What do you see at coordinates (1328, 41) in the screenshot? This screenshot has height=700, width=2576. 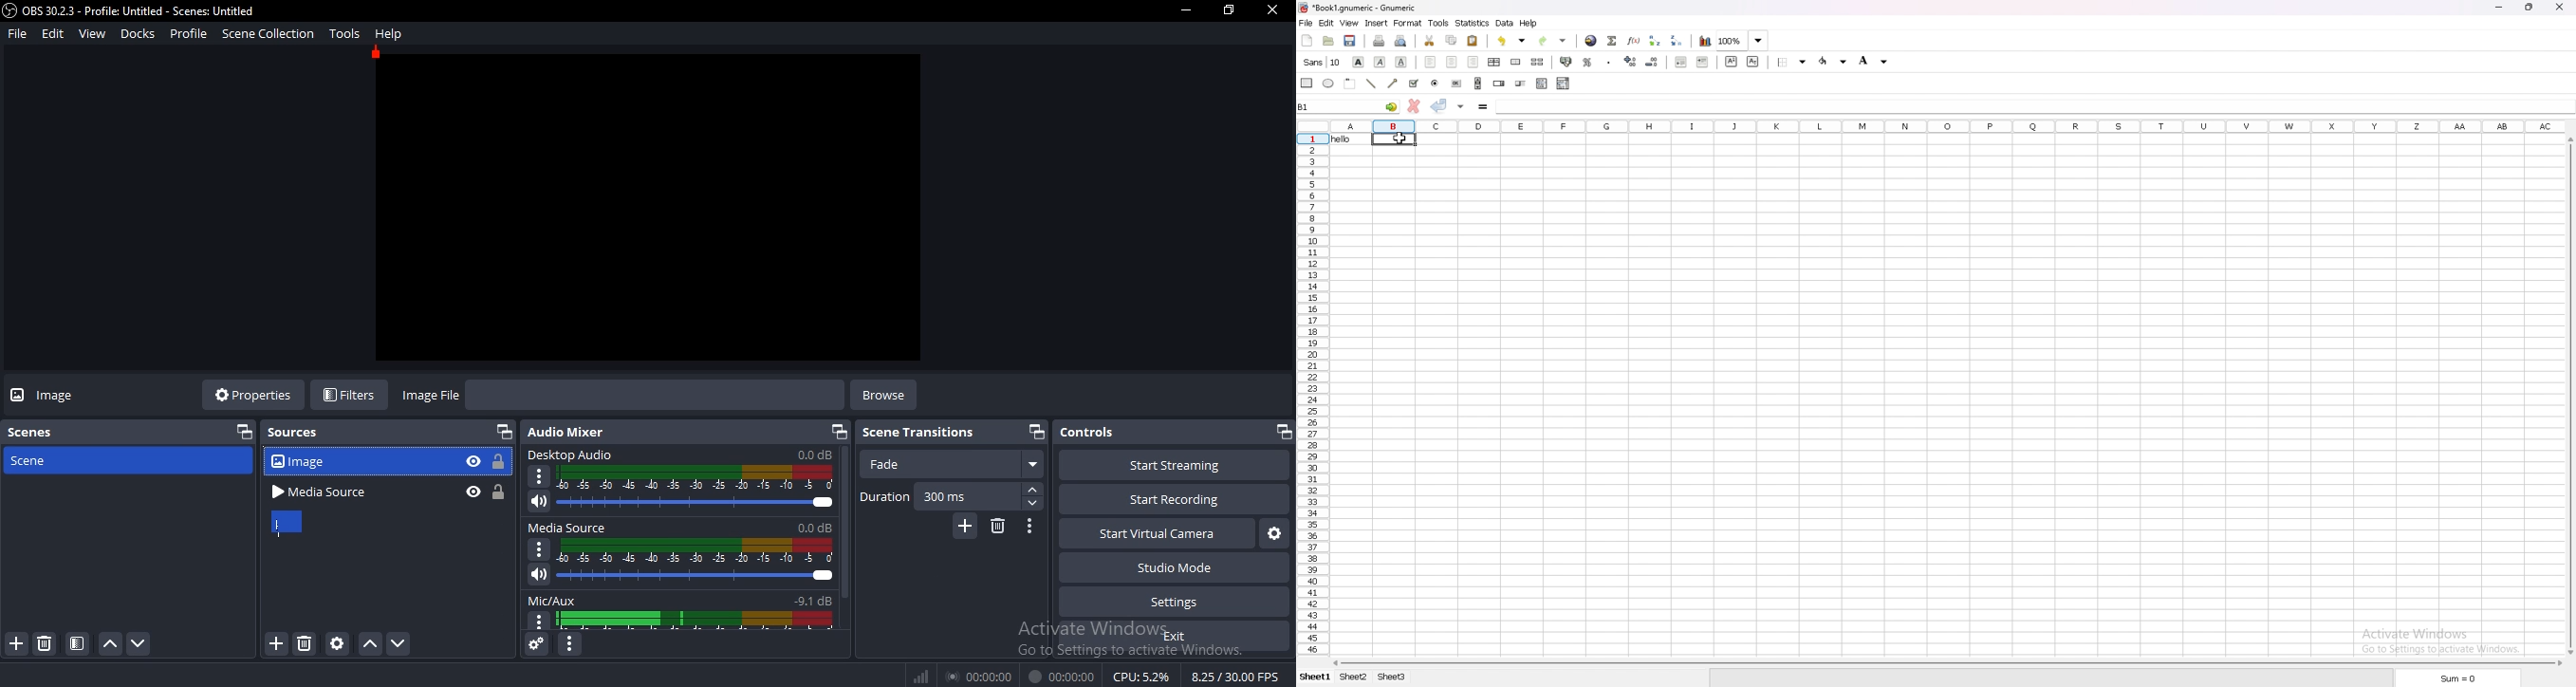 I see `open` at bounding box center [1328, 41].